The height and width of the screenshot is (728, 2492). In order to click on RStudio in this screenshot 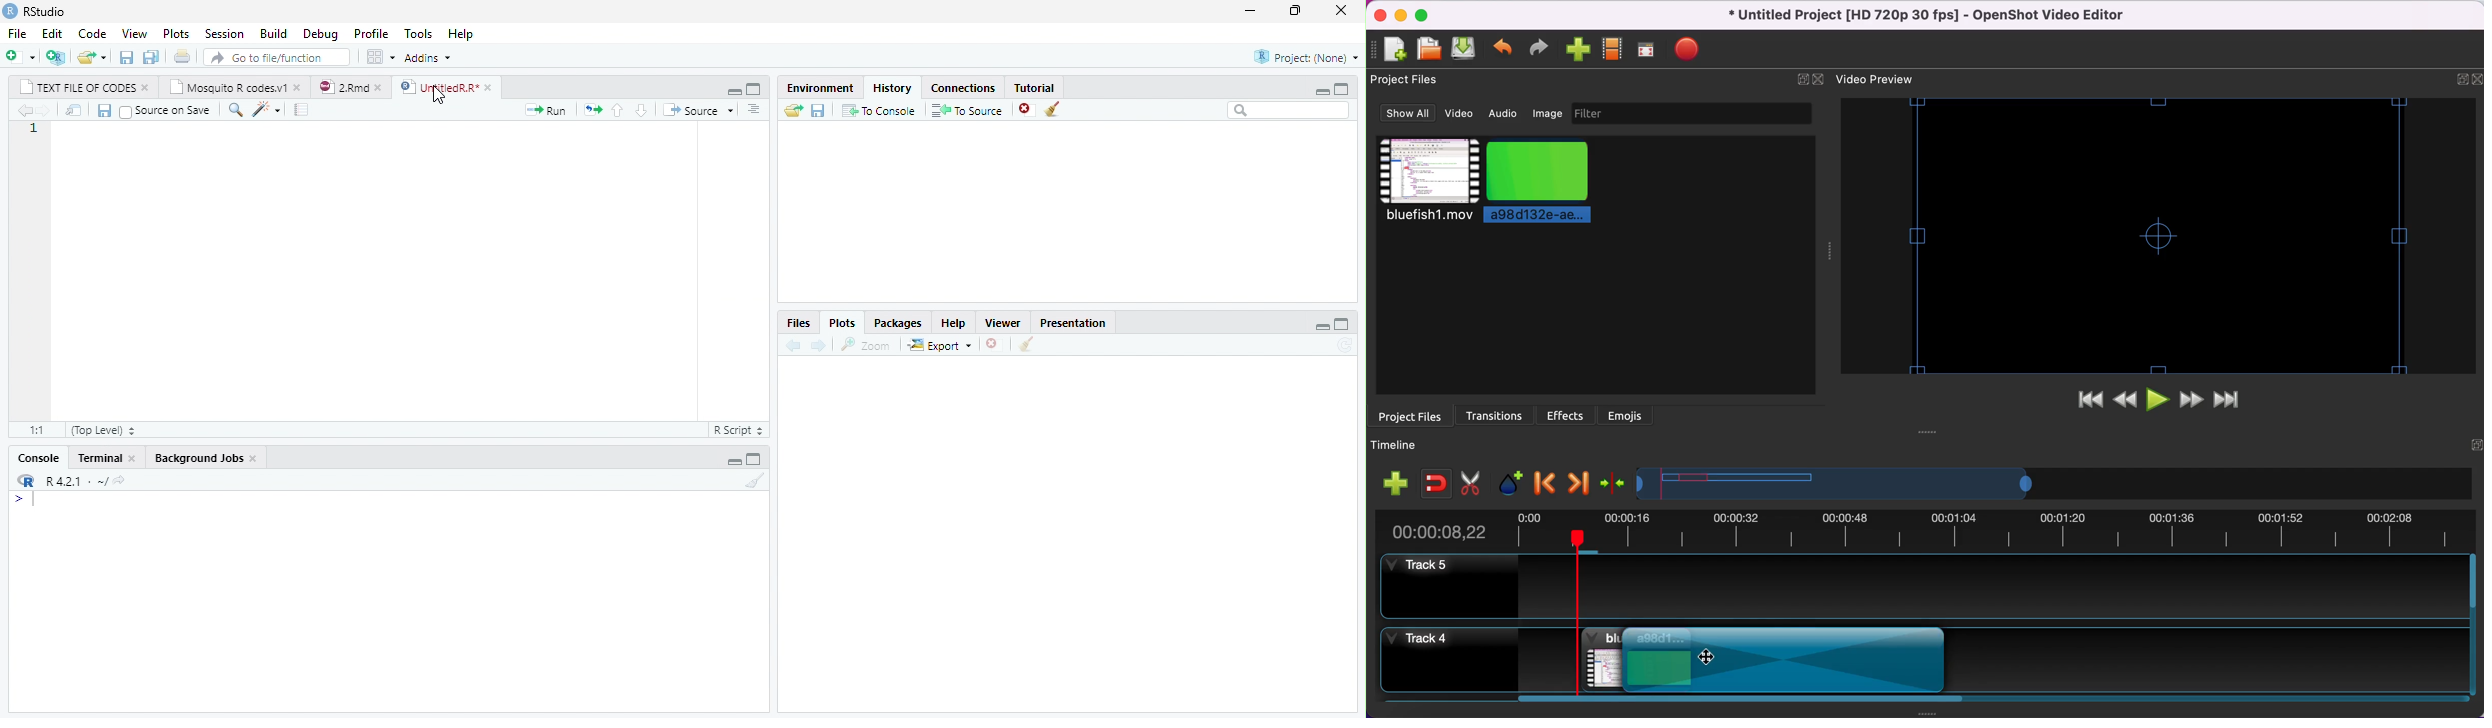, I will do `click(47, 11)`.